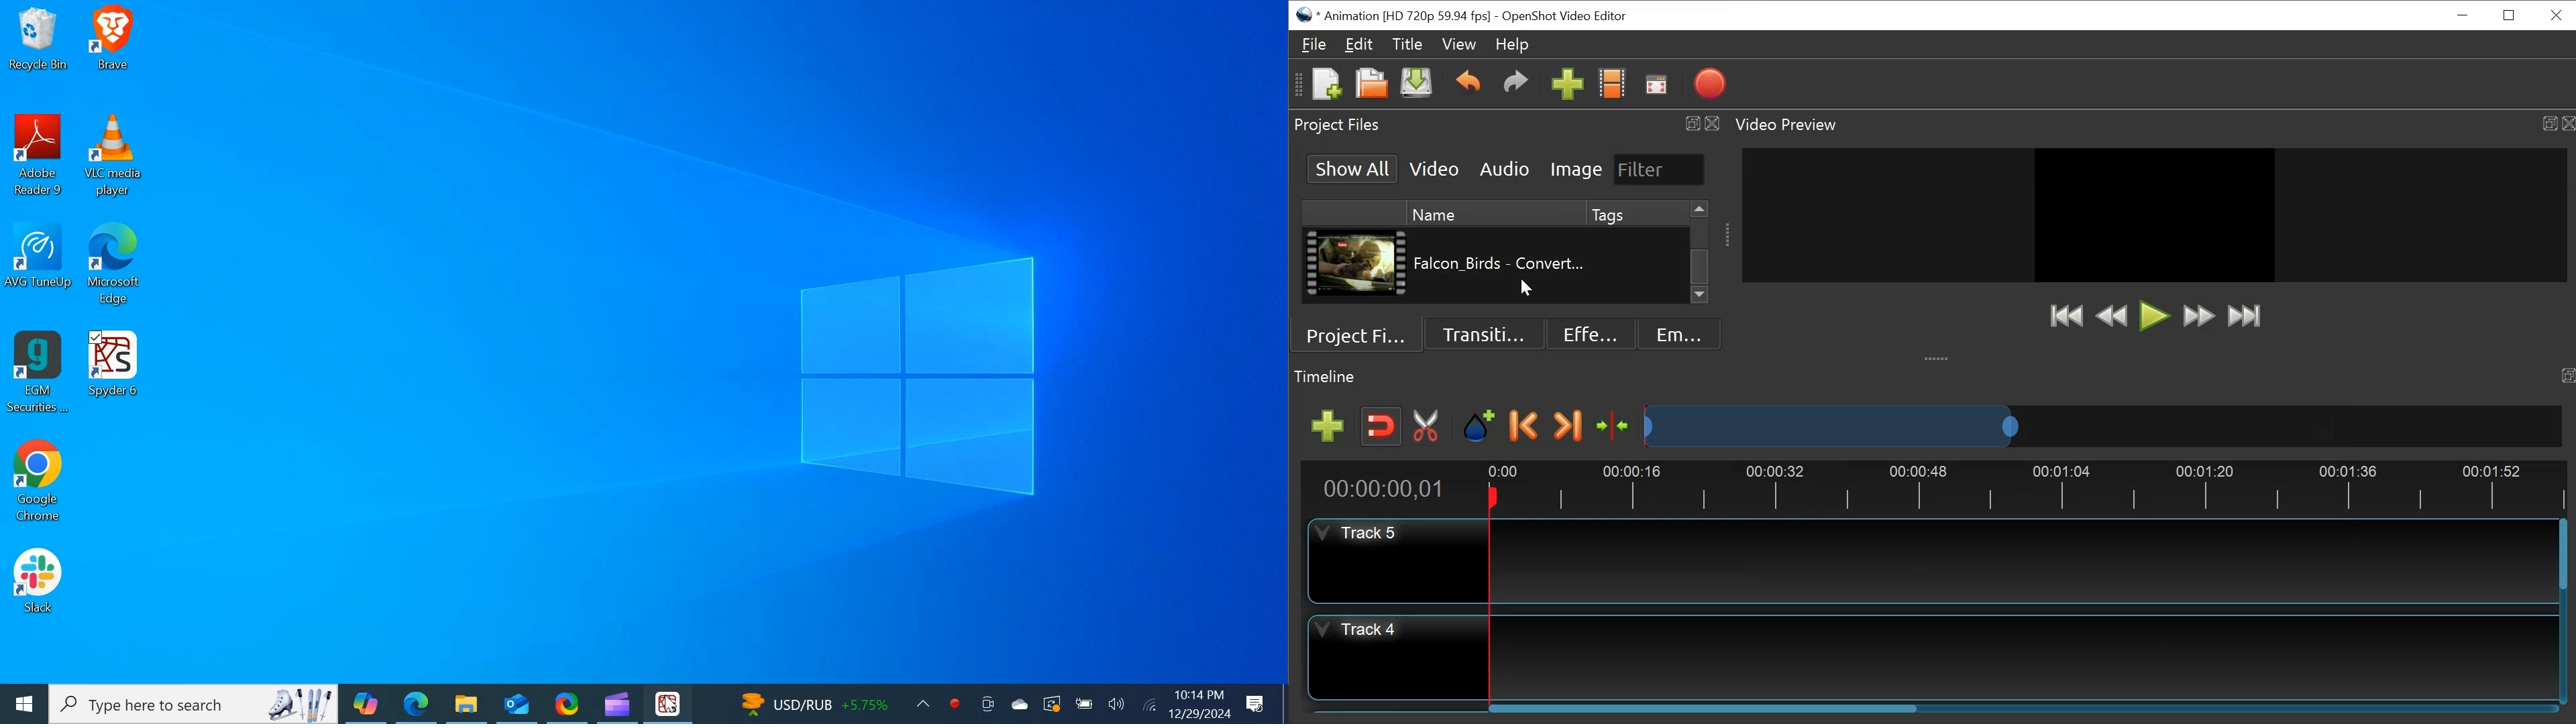 This screenshot has width=2576, height=728. I want to click on Add Marker, so click(1479, 425).